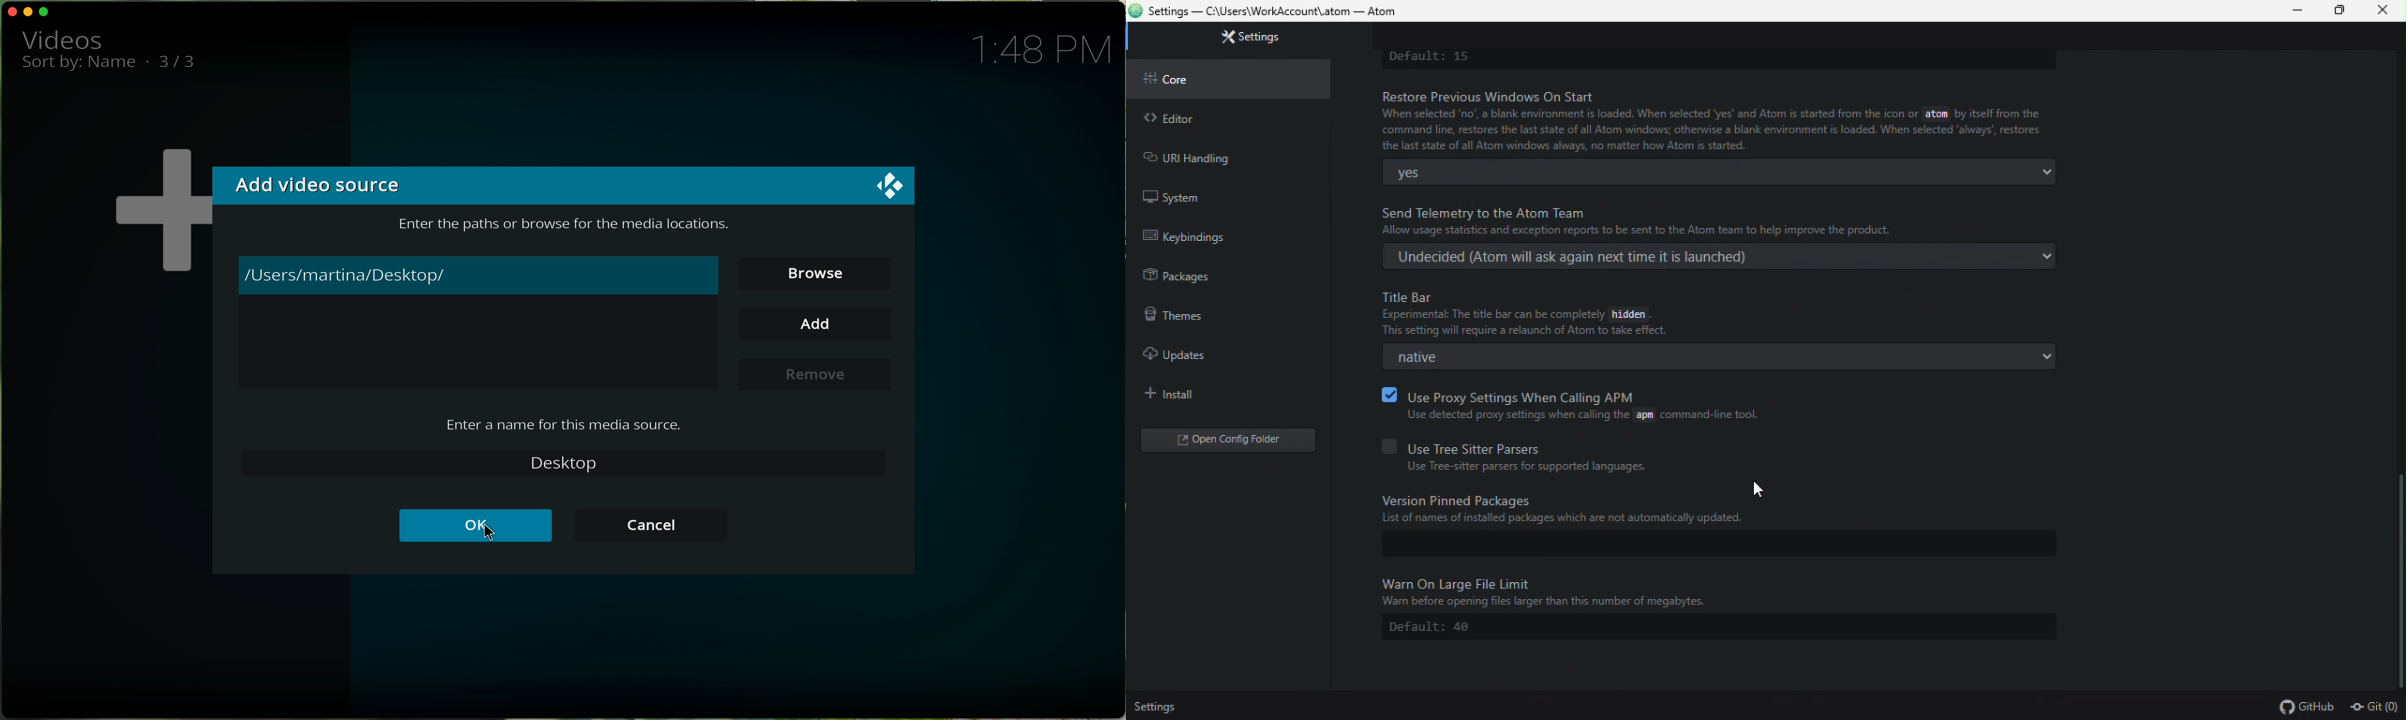  What do you see at coordinates (30, 11) in the screenshot?
I see `minimise` at bounding box center [30, 11].